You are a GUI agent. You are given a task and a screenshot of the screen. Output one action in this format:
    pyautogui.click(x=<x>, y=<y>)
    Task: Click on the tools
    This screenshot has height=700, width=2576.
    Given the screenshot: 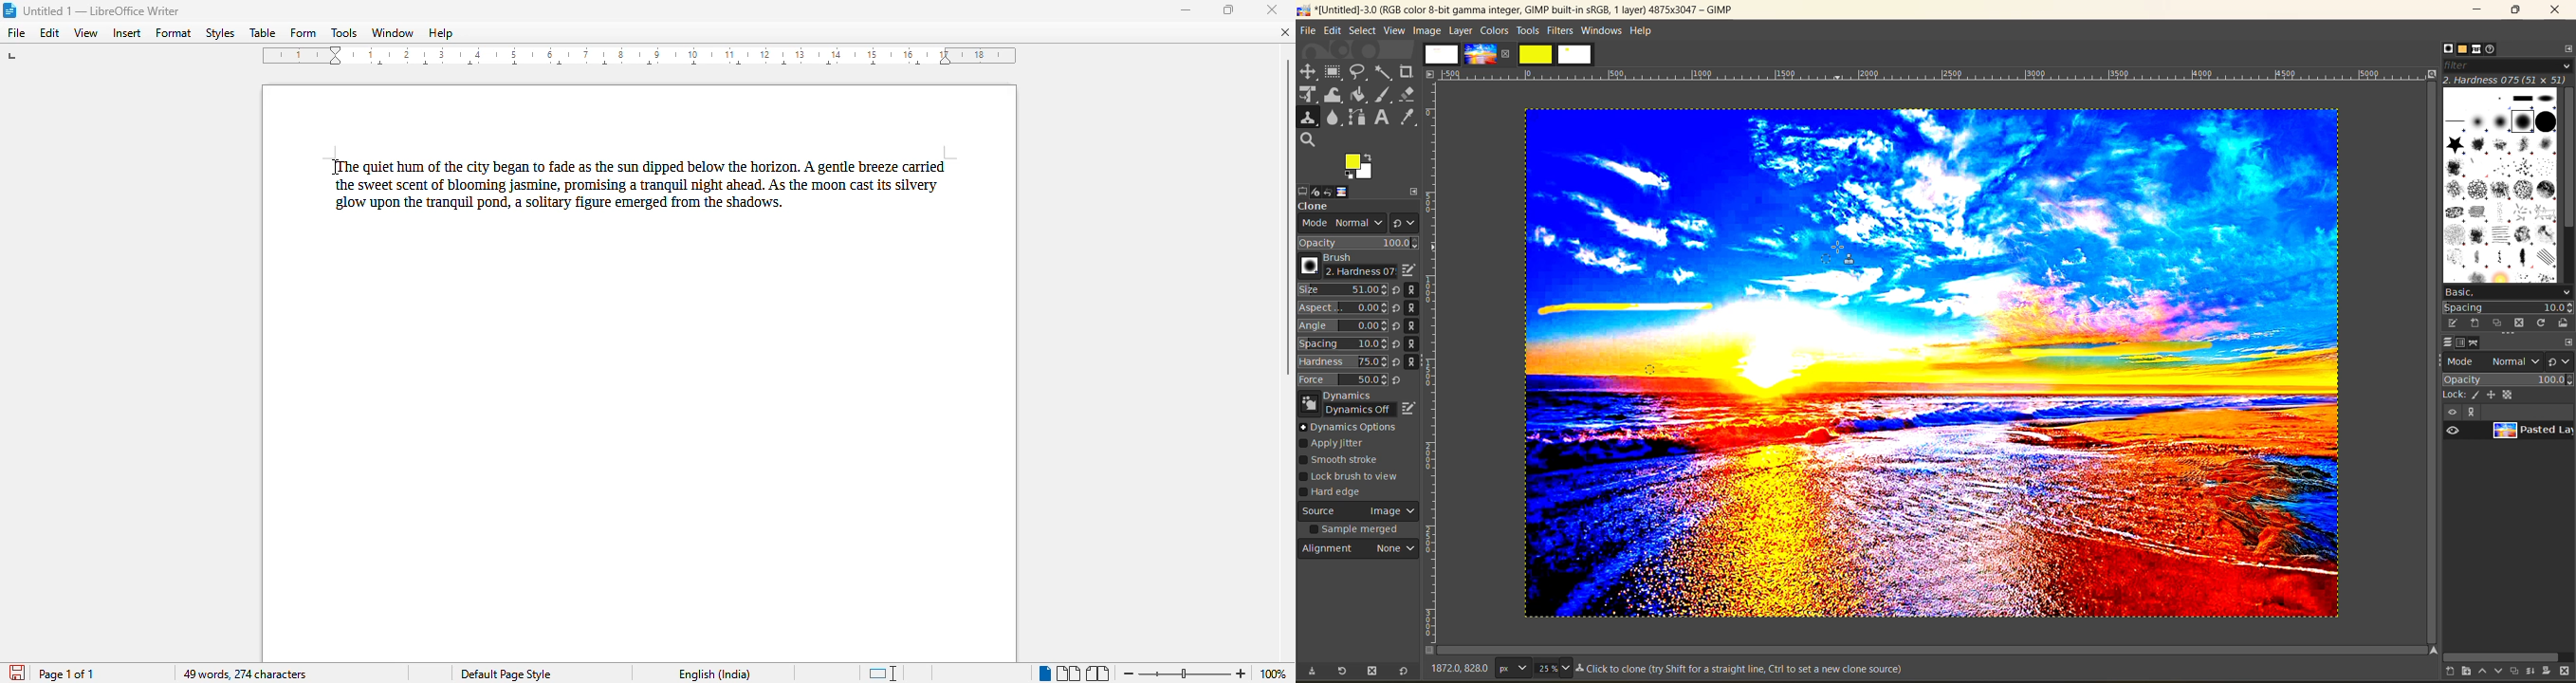 What is the action you would take?
    pyautogui.click(x=1528, y=31)
    